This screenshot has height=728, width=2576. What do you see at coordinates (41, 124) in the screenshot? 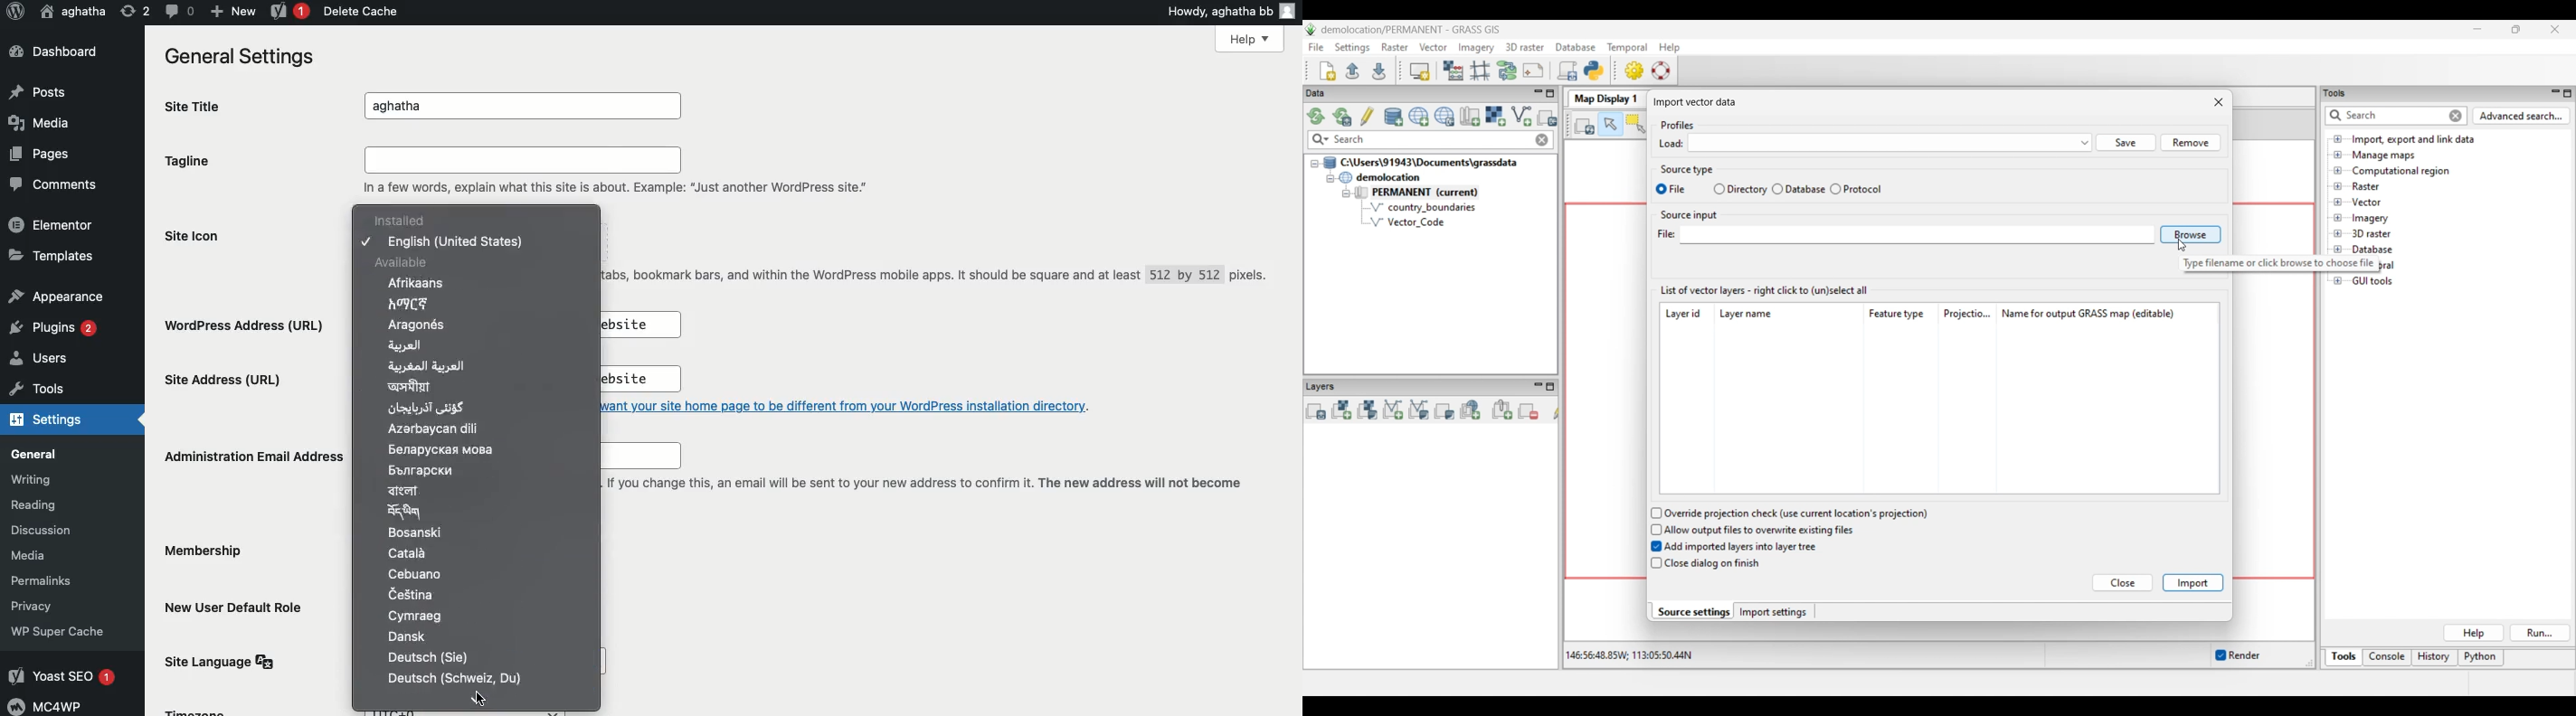
I see `Media` at bounding box center [41, 124].